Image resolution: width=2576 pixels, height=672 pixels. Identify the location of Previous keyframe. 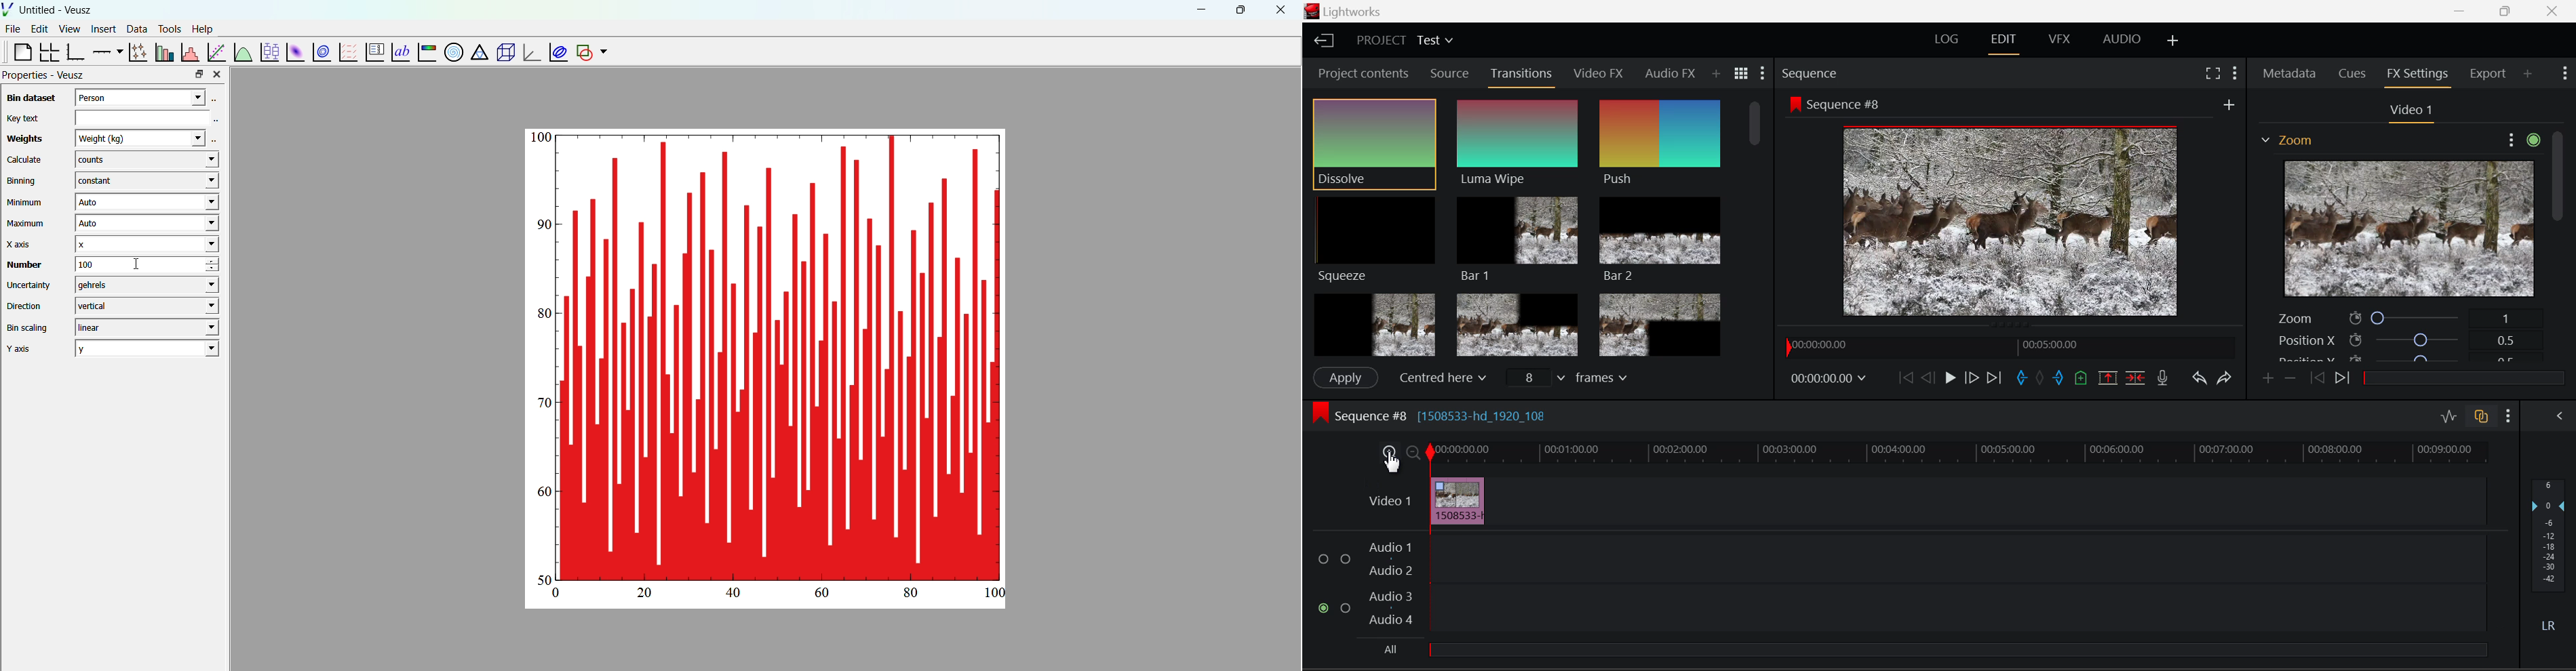
(2317, 377).